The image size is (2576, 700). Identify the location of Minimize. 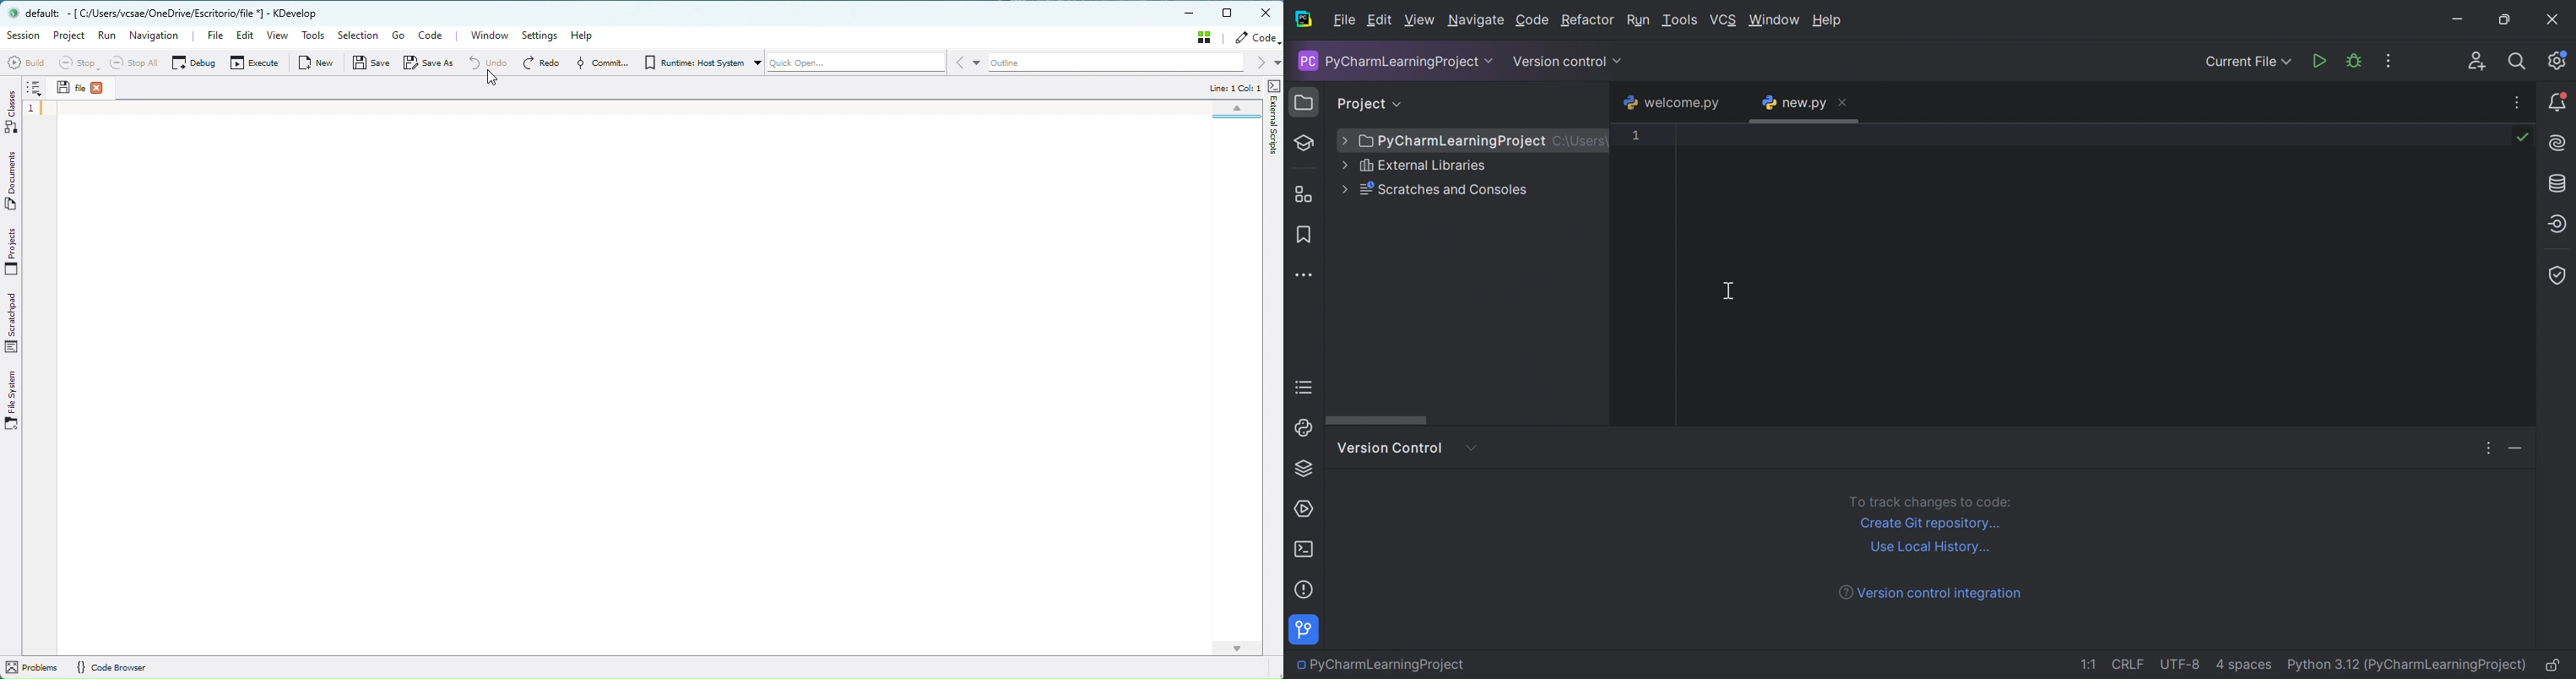
(2461, 19).